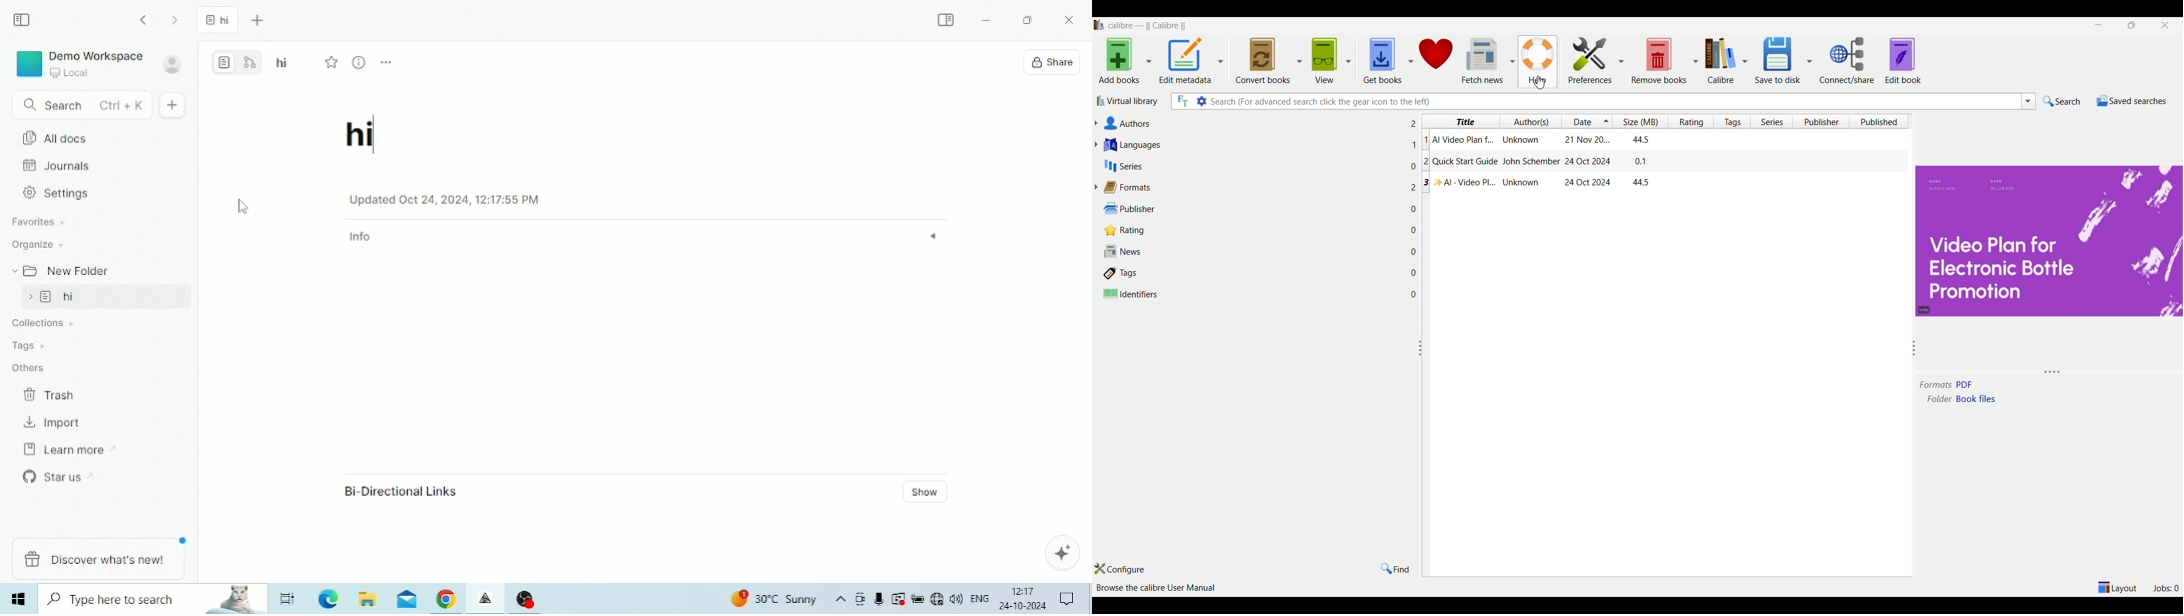  What do you see at coordinates (1620, 60) in the screenshot?
I see `Preferences options` at bounding box center [1620, 60].